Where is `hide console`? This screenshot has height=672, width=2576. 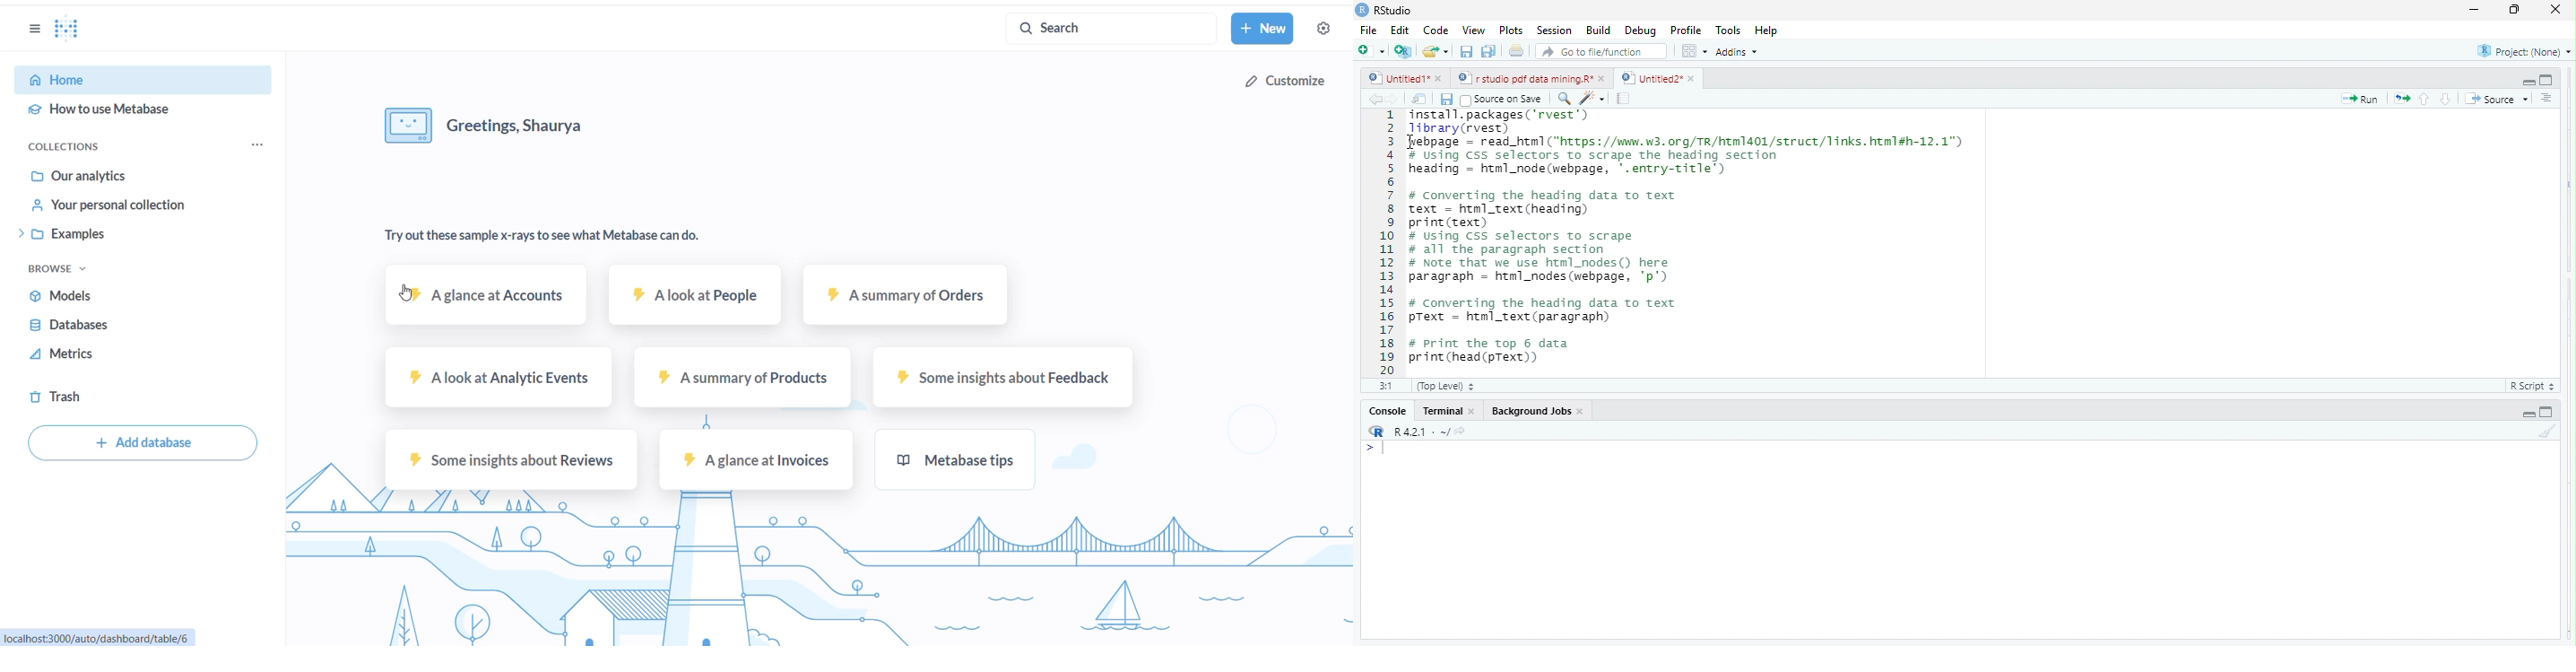 hide console is located at coordinates (2545, 412).